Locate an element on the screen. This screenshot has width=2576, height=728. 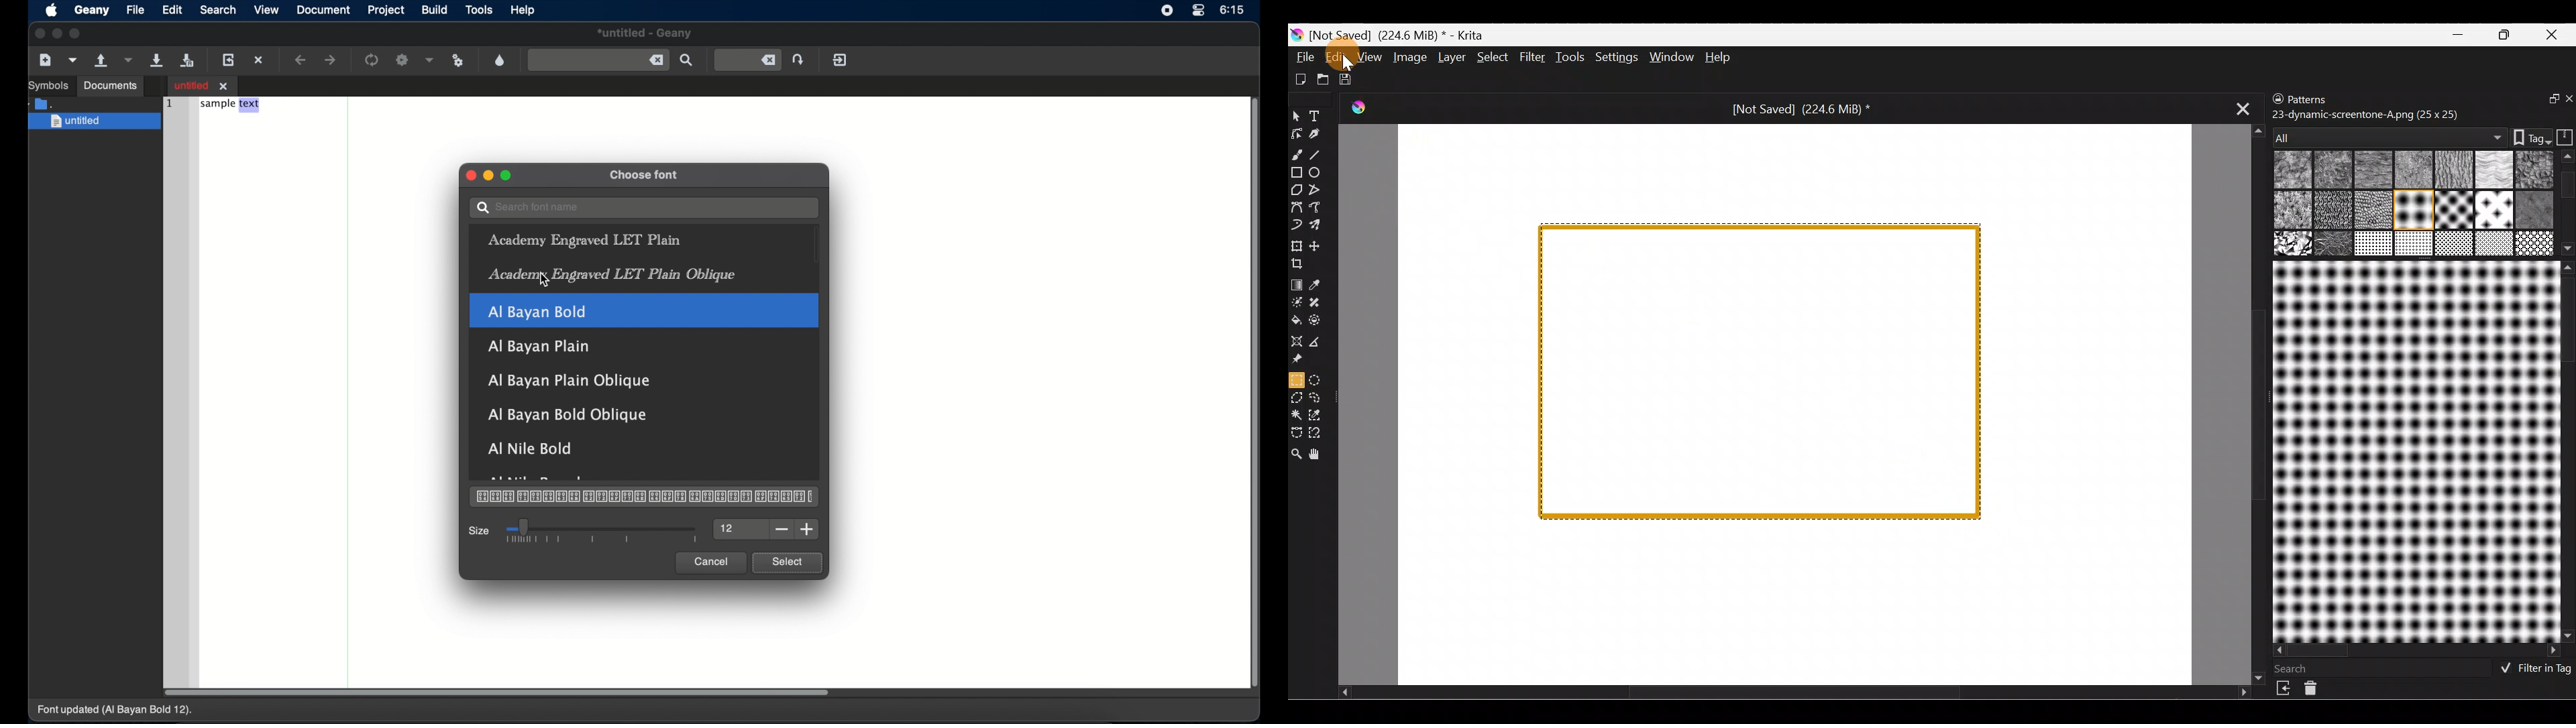
Minimize is located at coordinates (2459, 34).